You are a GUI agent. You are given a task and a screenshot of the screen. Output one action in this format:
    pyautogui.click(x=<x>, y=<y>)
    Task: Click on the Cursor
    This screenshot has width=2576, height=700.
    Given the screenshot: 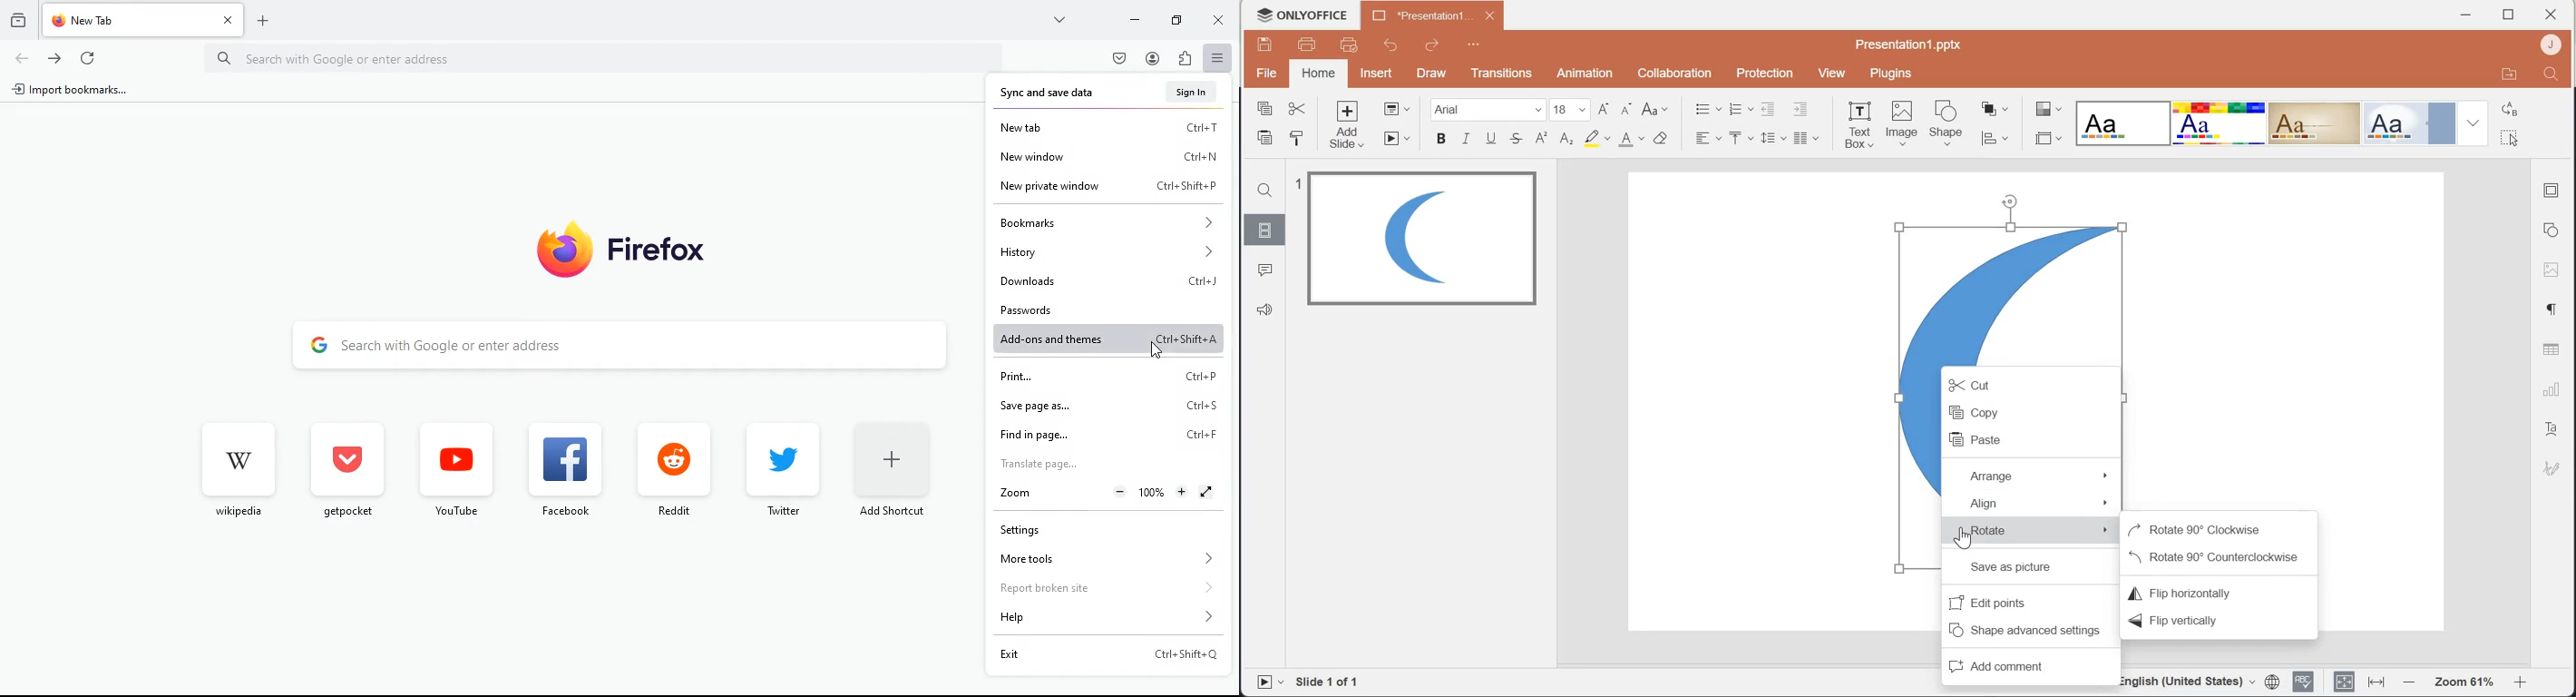 What is the action you would take?
    pyautogui.click(x=1157, y=349)
    